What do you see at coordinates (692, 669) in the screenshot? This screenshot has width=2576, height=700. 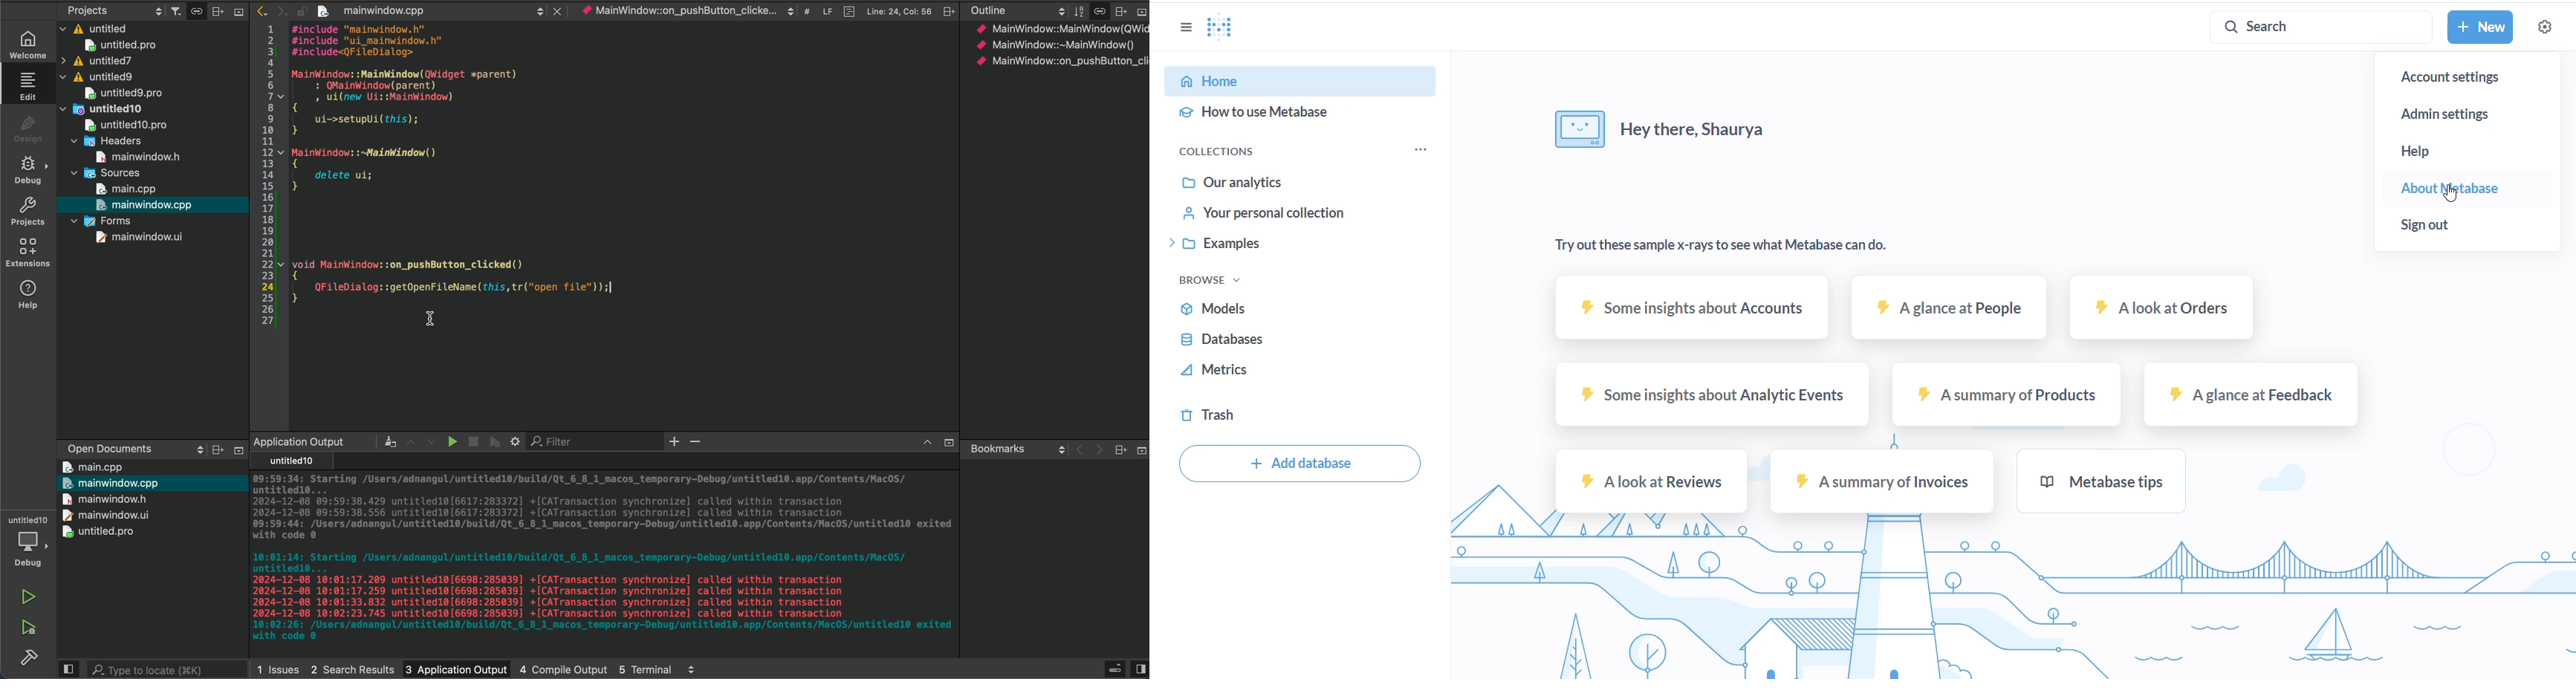 I see `` at bounding box center [692, 669].